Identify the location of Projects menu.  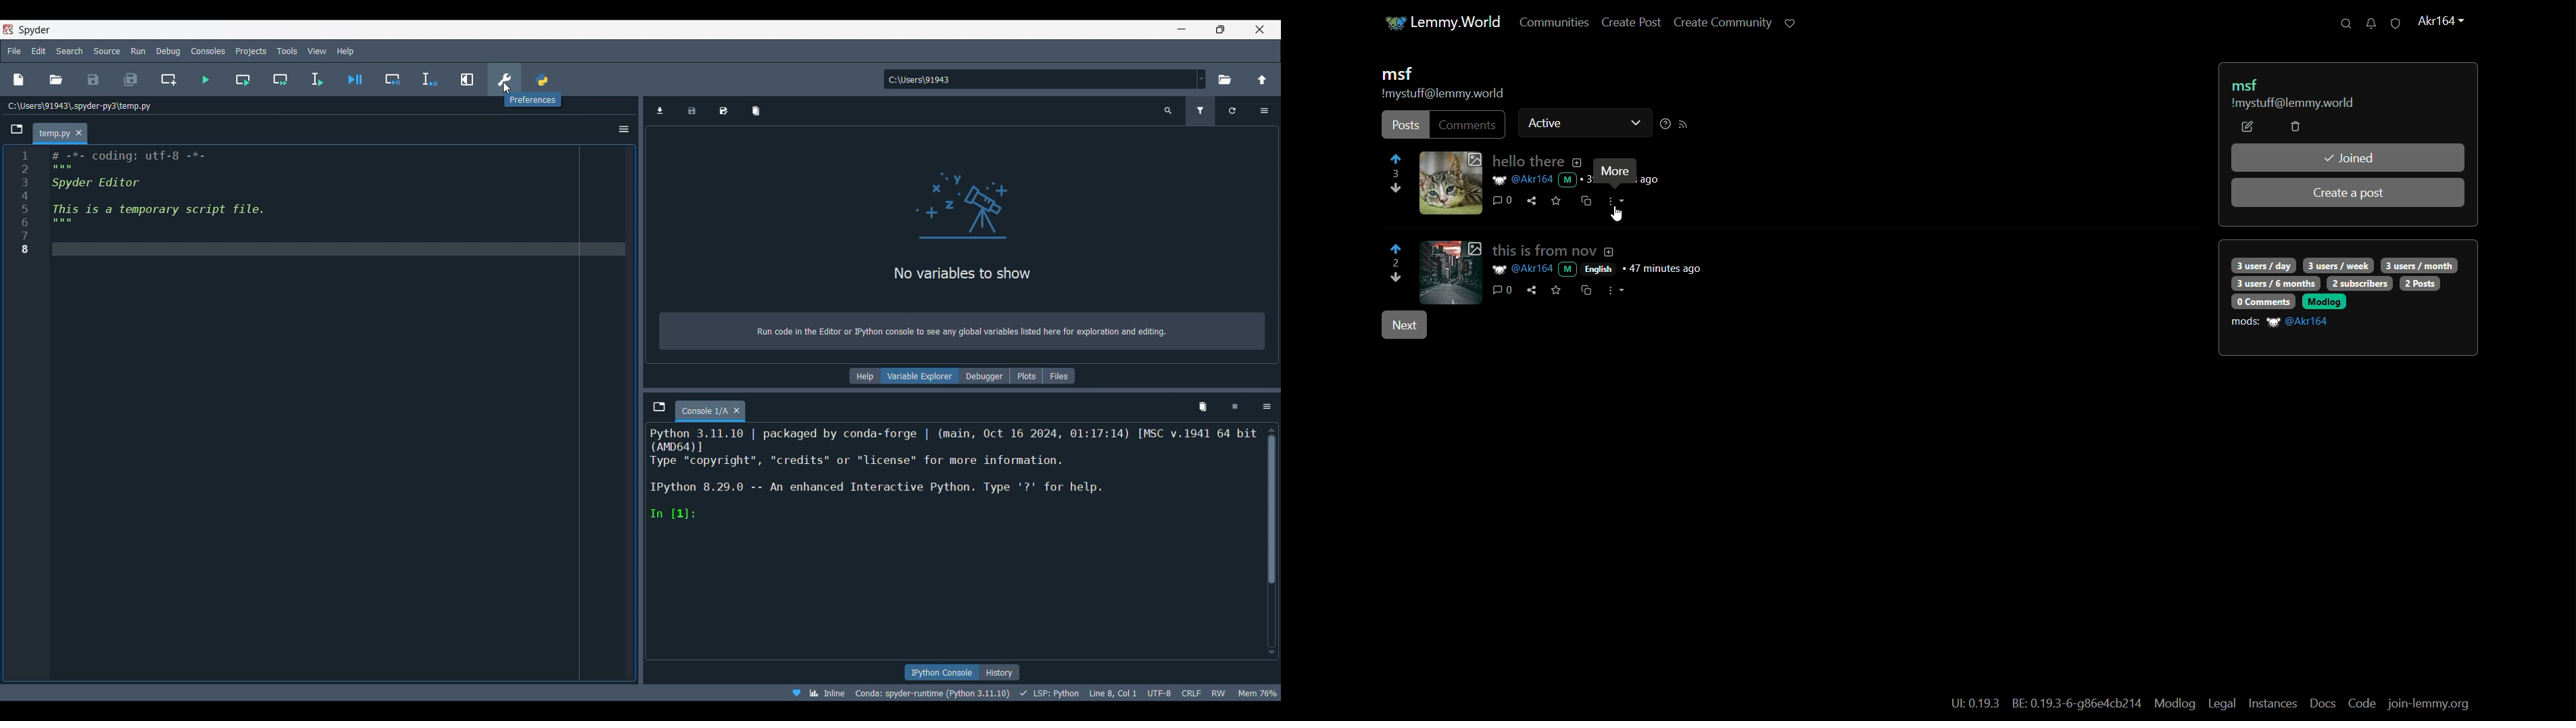
(252, 51).